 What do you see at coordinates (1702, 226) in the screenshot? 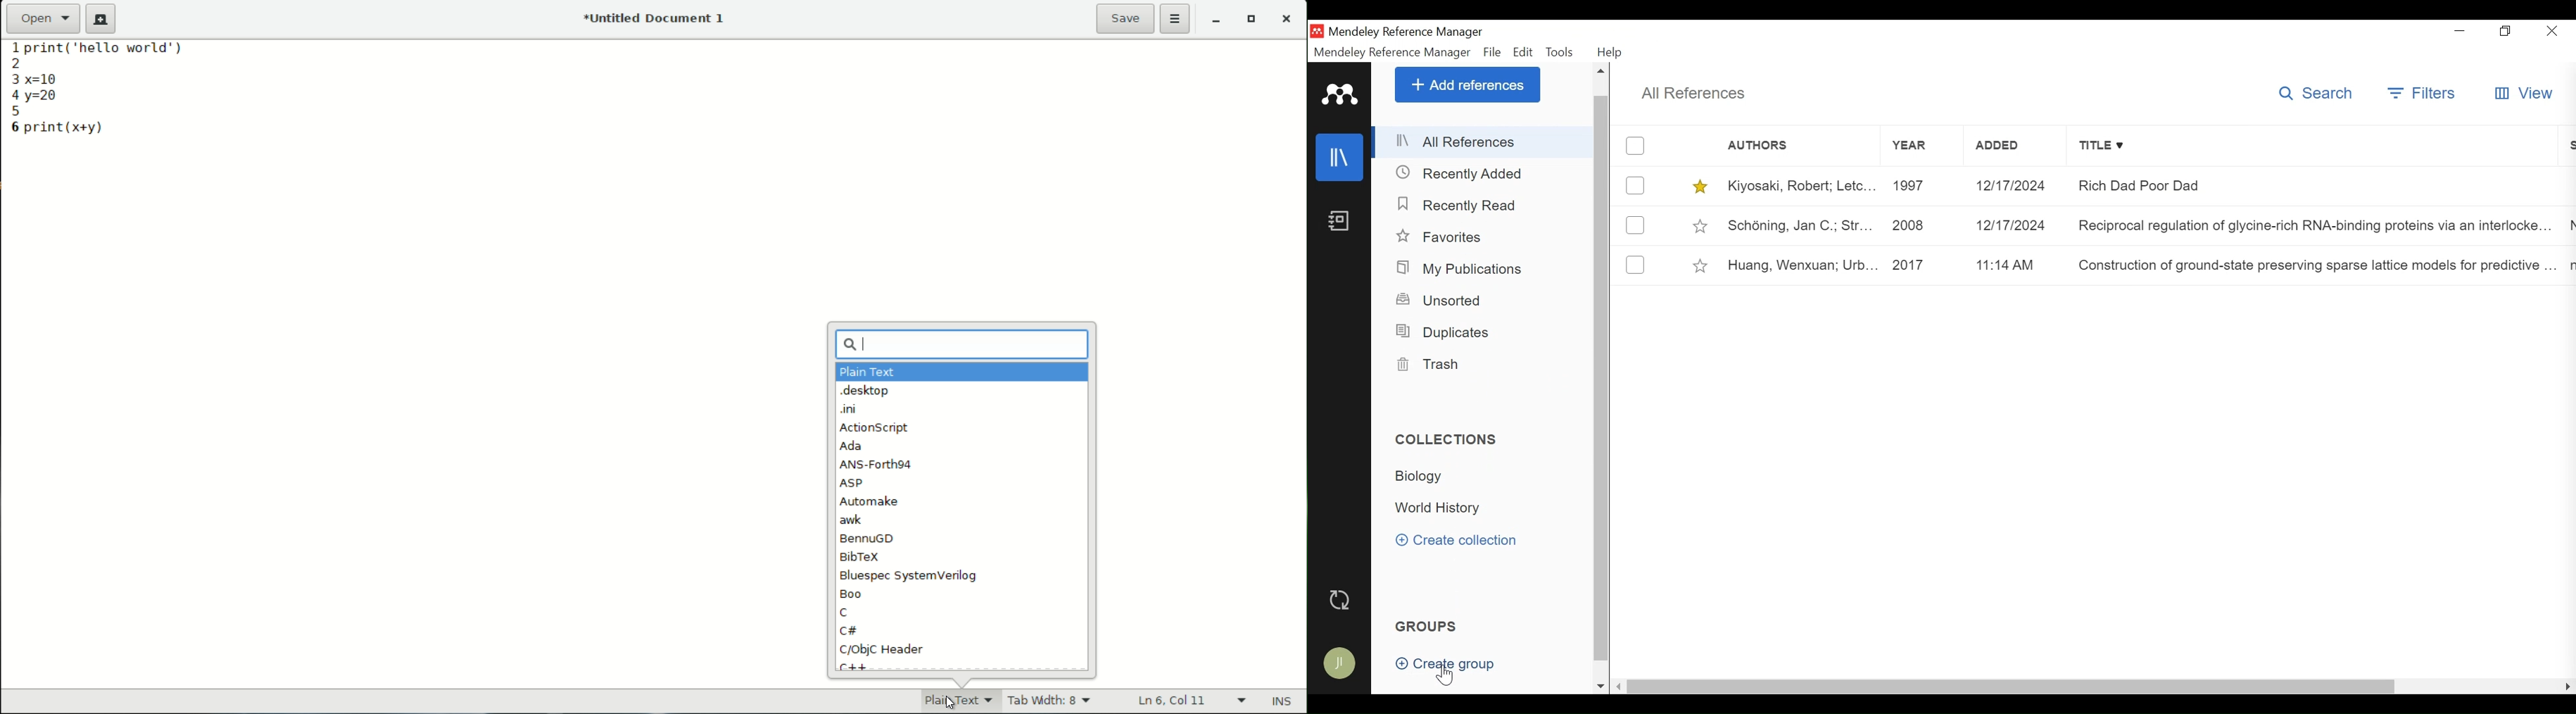
I see `toggle Favorites` at bounding box center [1702, 226].